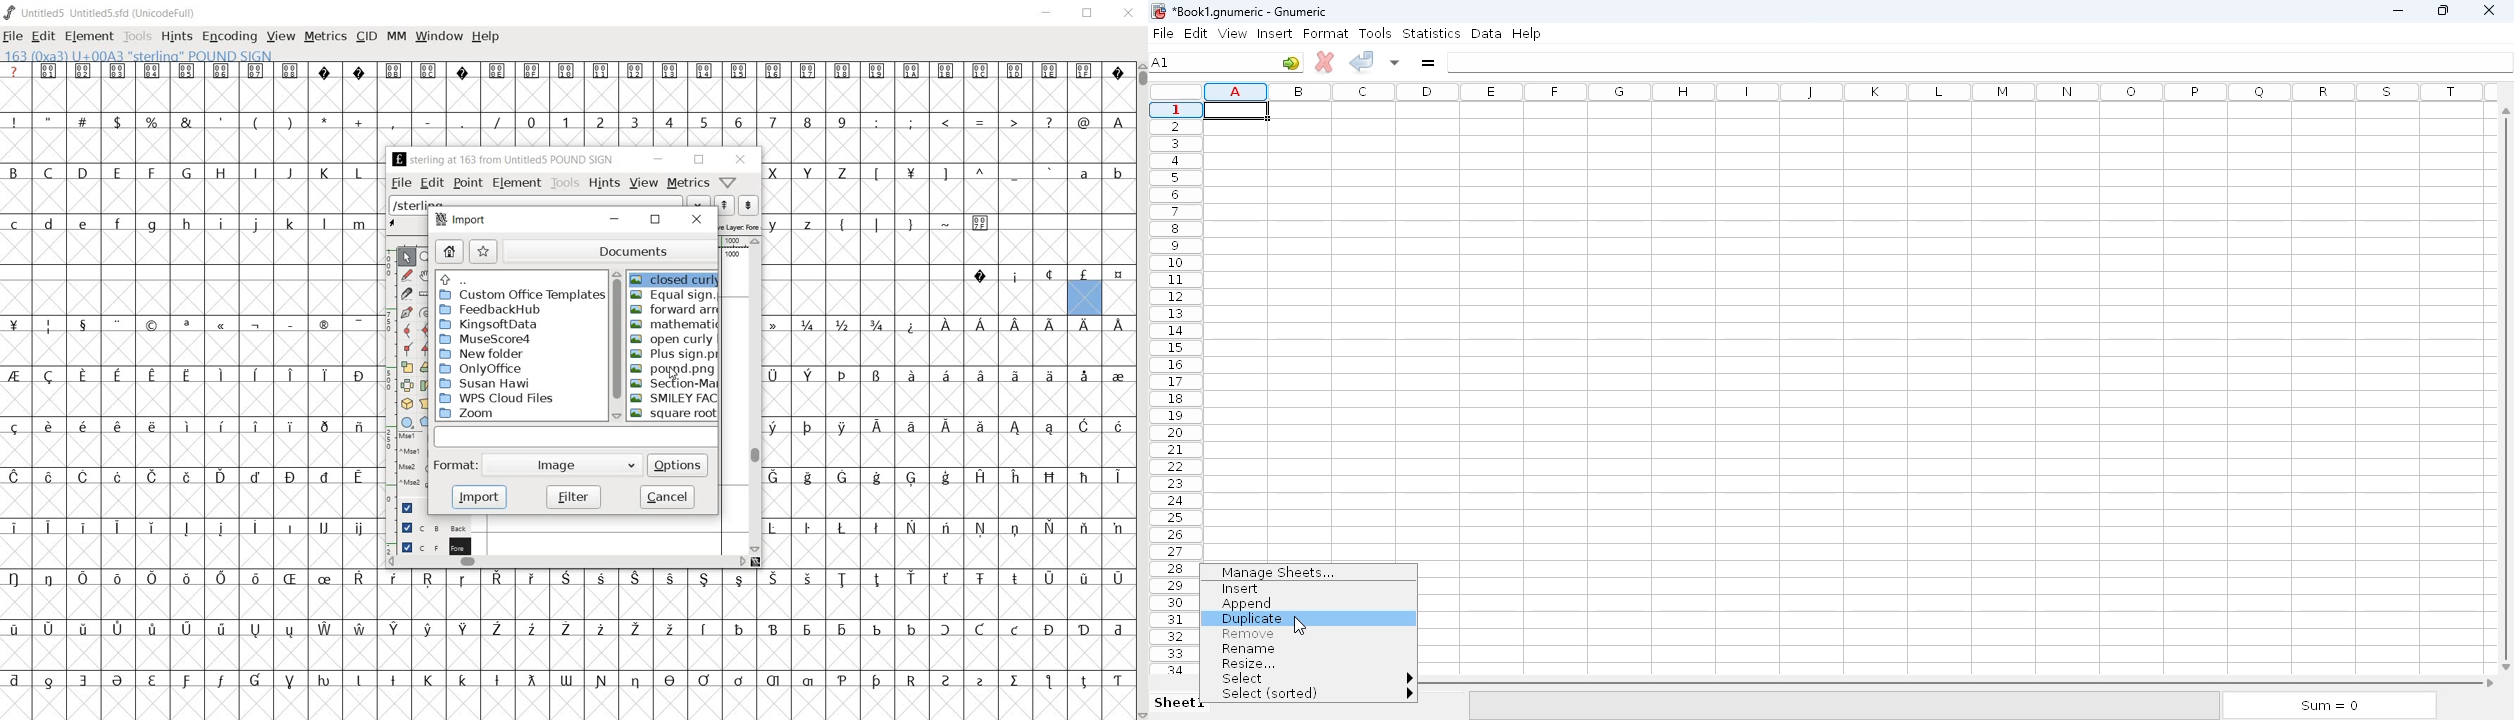 The height and width of the screenshot is (728, 2520). What do you see at coordinates (82, 426) in the screenshot?
I see `Symbol` at bounding box center [82, 426].